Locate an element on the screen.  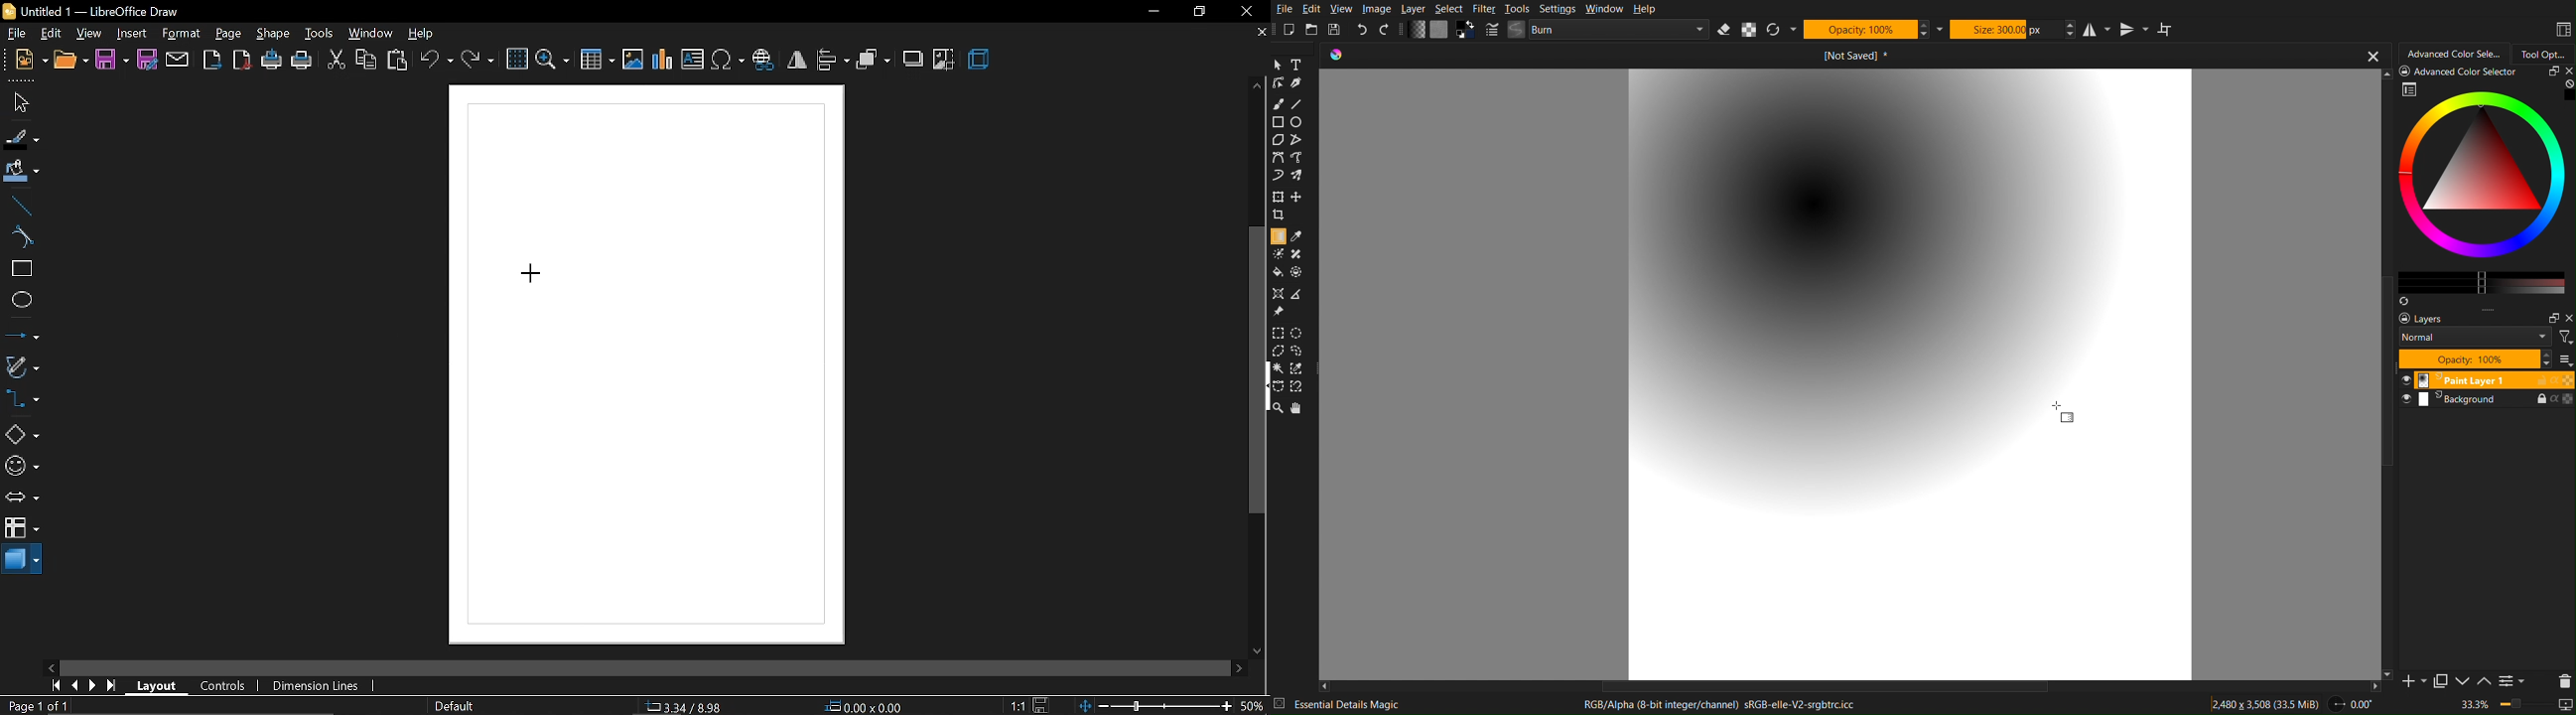
Text is located at coordinates (1300, 65).